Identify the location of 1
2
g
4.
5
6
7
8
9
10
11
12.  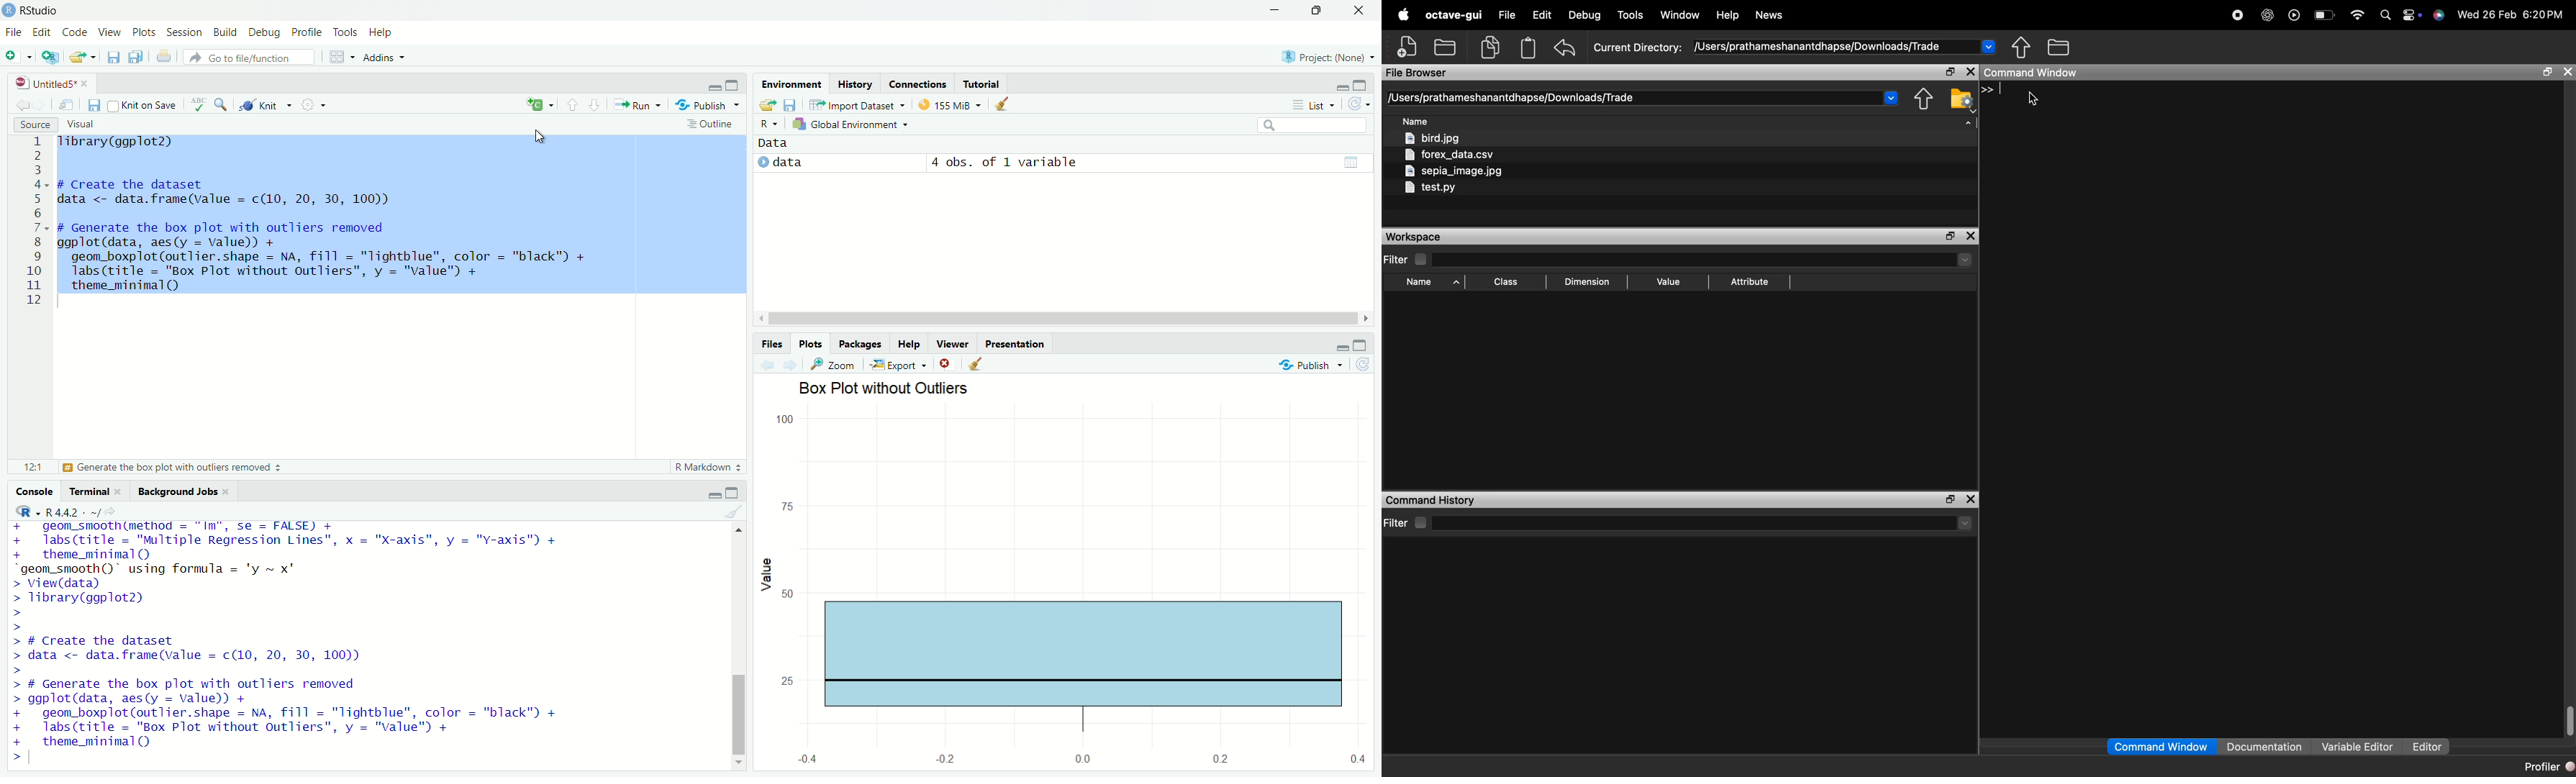
(35, 221).